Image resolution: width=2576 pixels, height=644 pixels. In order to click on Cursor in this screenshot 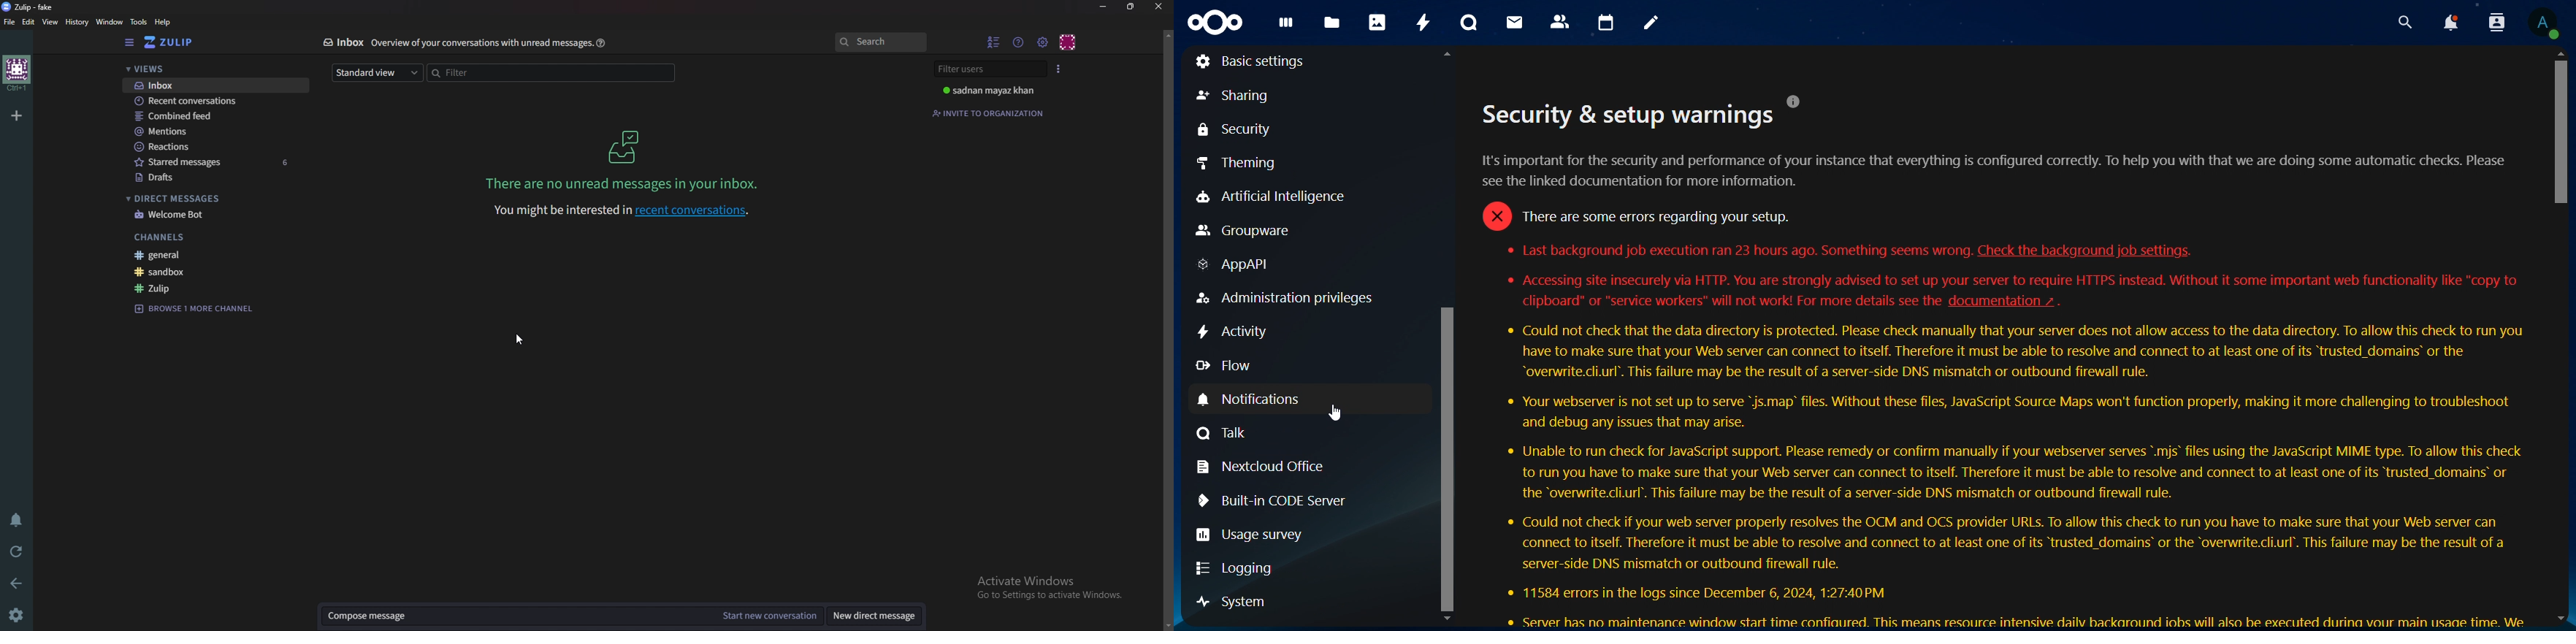, I will do `click(1338, 413)`.